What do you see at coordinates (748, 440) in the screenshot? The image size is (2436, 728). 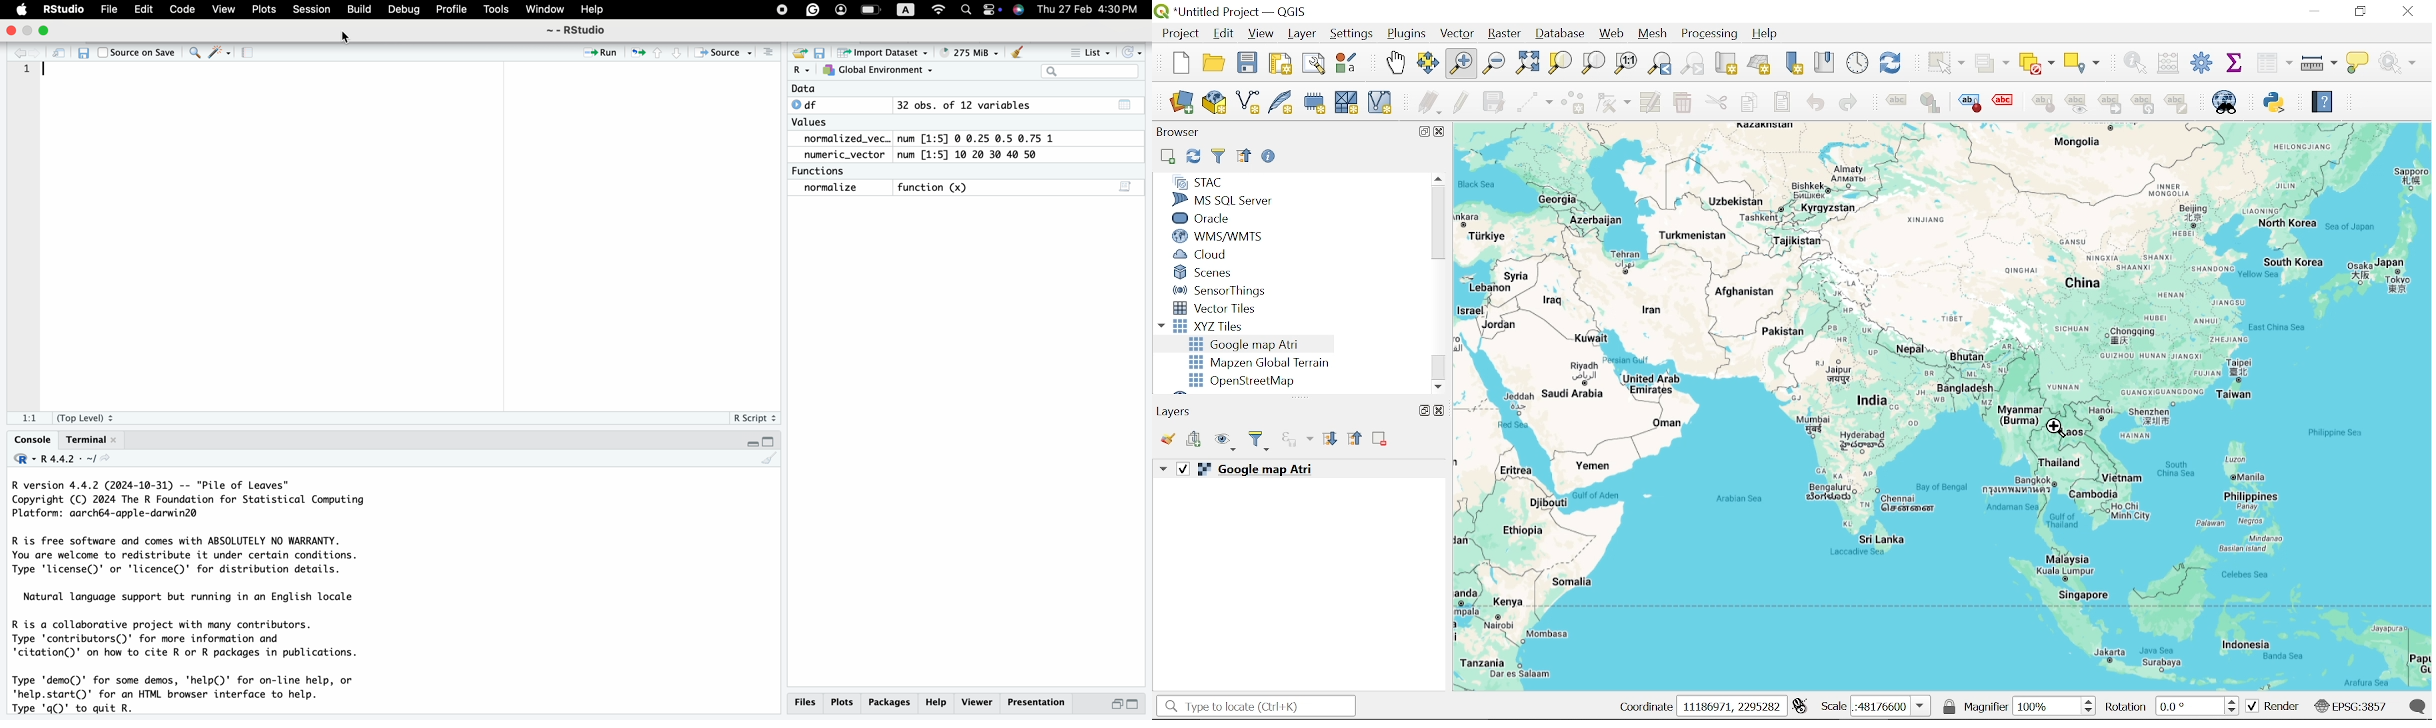 I see `minimize` at bounding box center [748, 440].